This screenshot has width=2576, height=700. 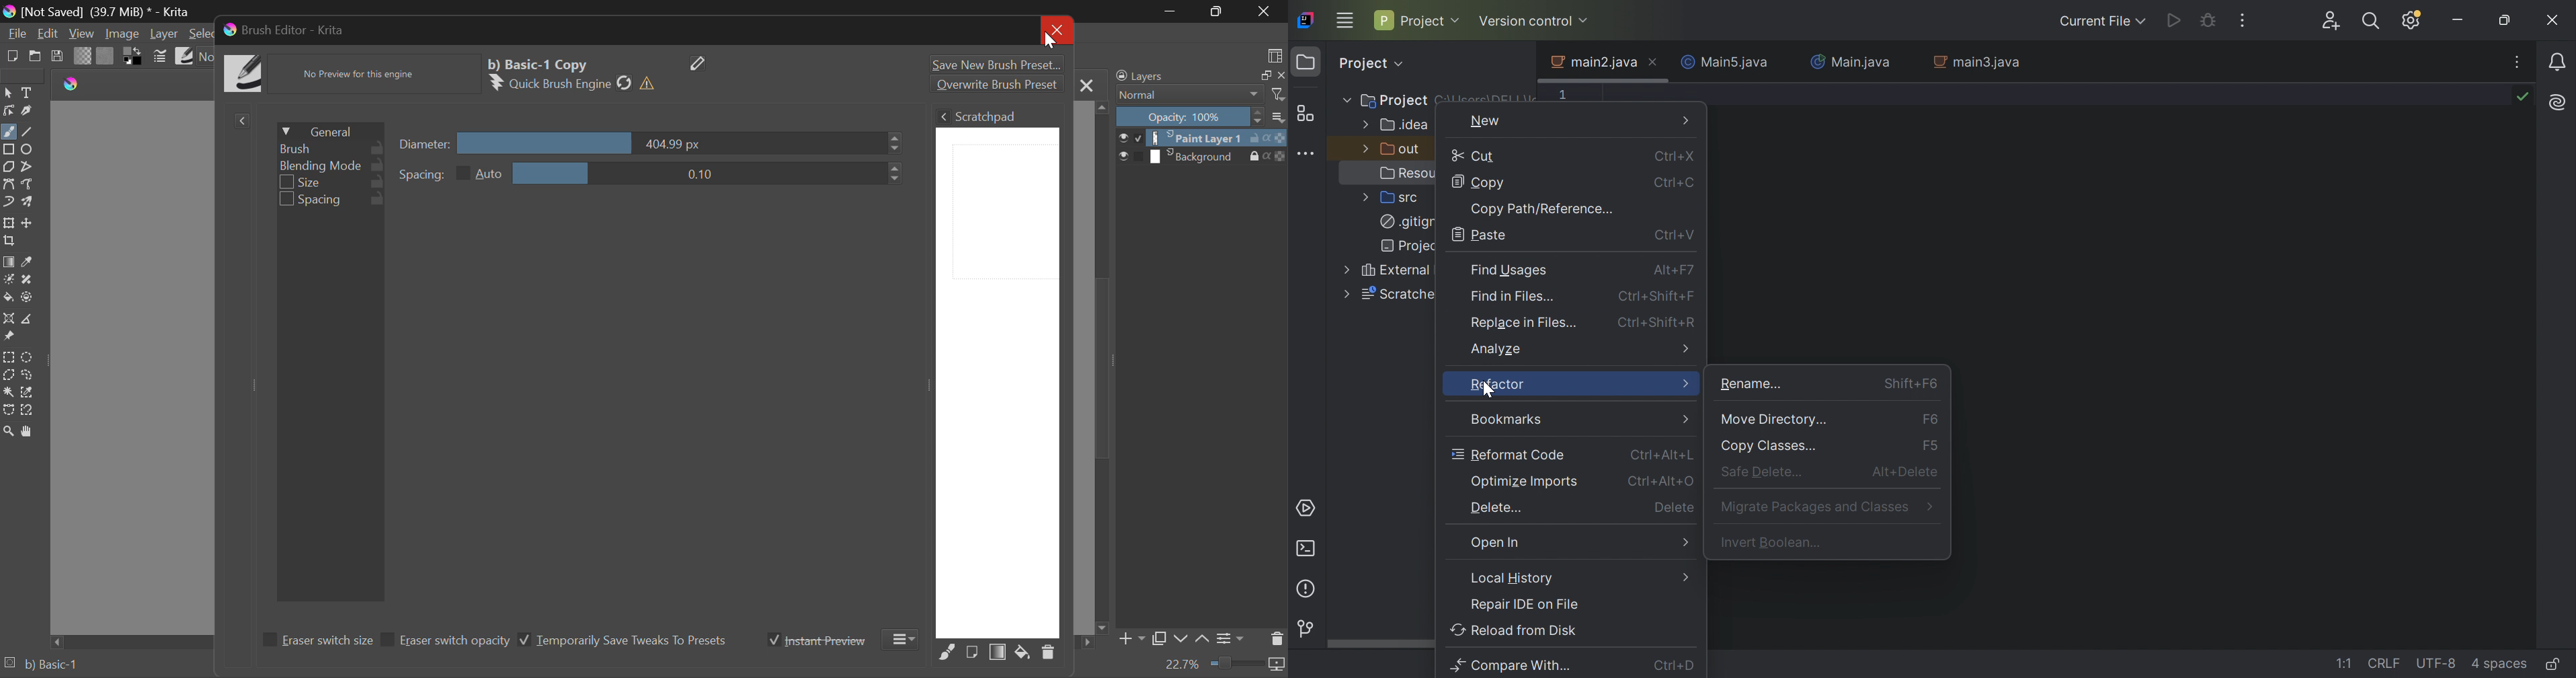 What do you see at coordinates (29, 150) in the screenshot?
I see `Ellipses` at bounding box center [29, 150].